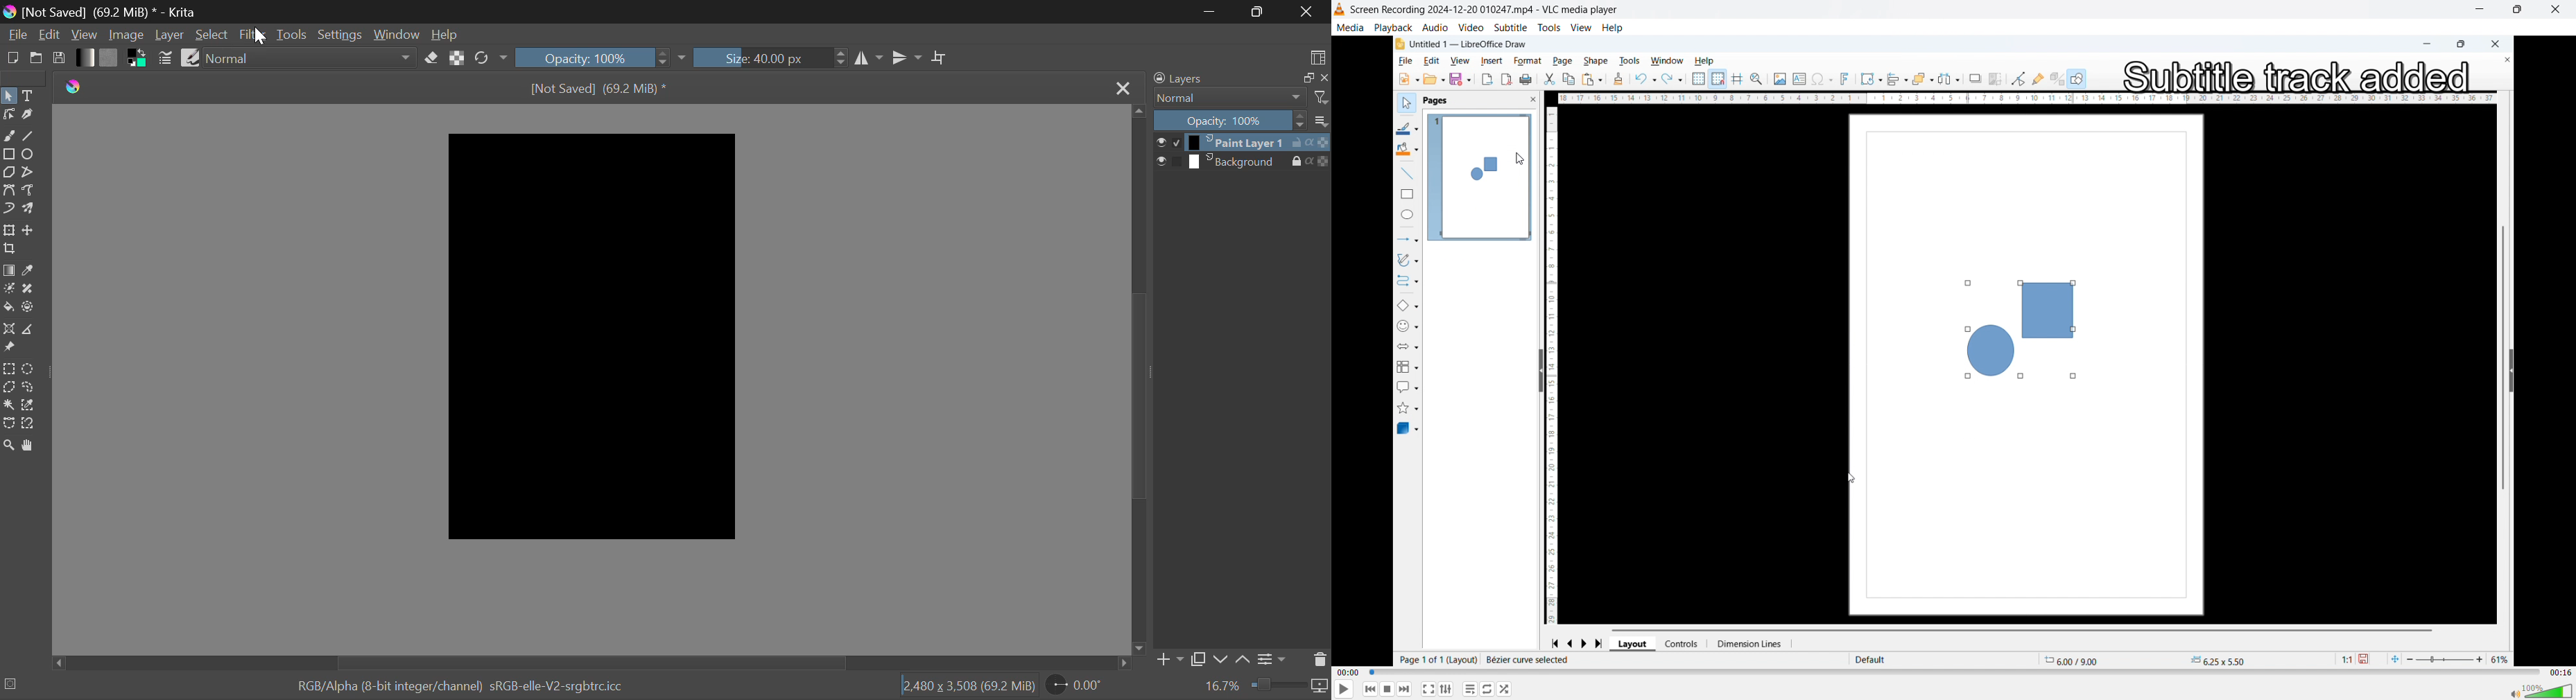 This screenshot has height=700, width=2576. Describe the element at coordinates (1510, 27) in the screenshot. I see `Subtitle ` at that location.